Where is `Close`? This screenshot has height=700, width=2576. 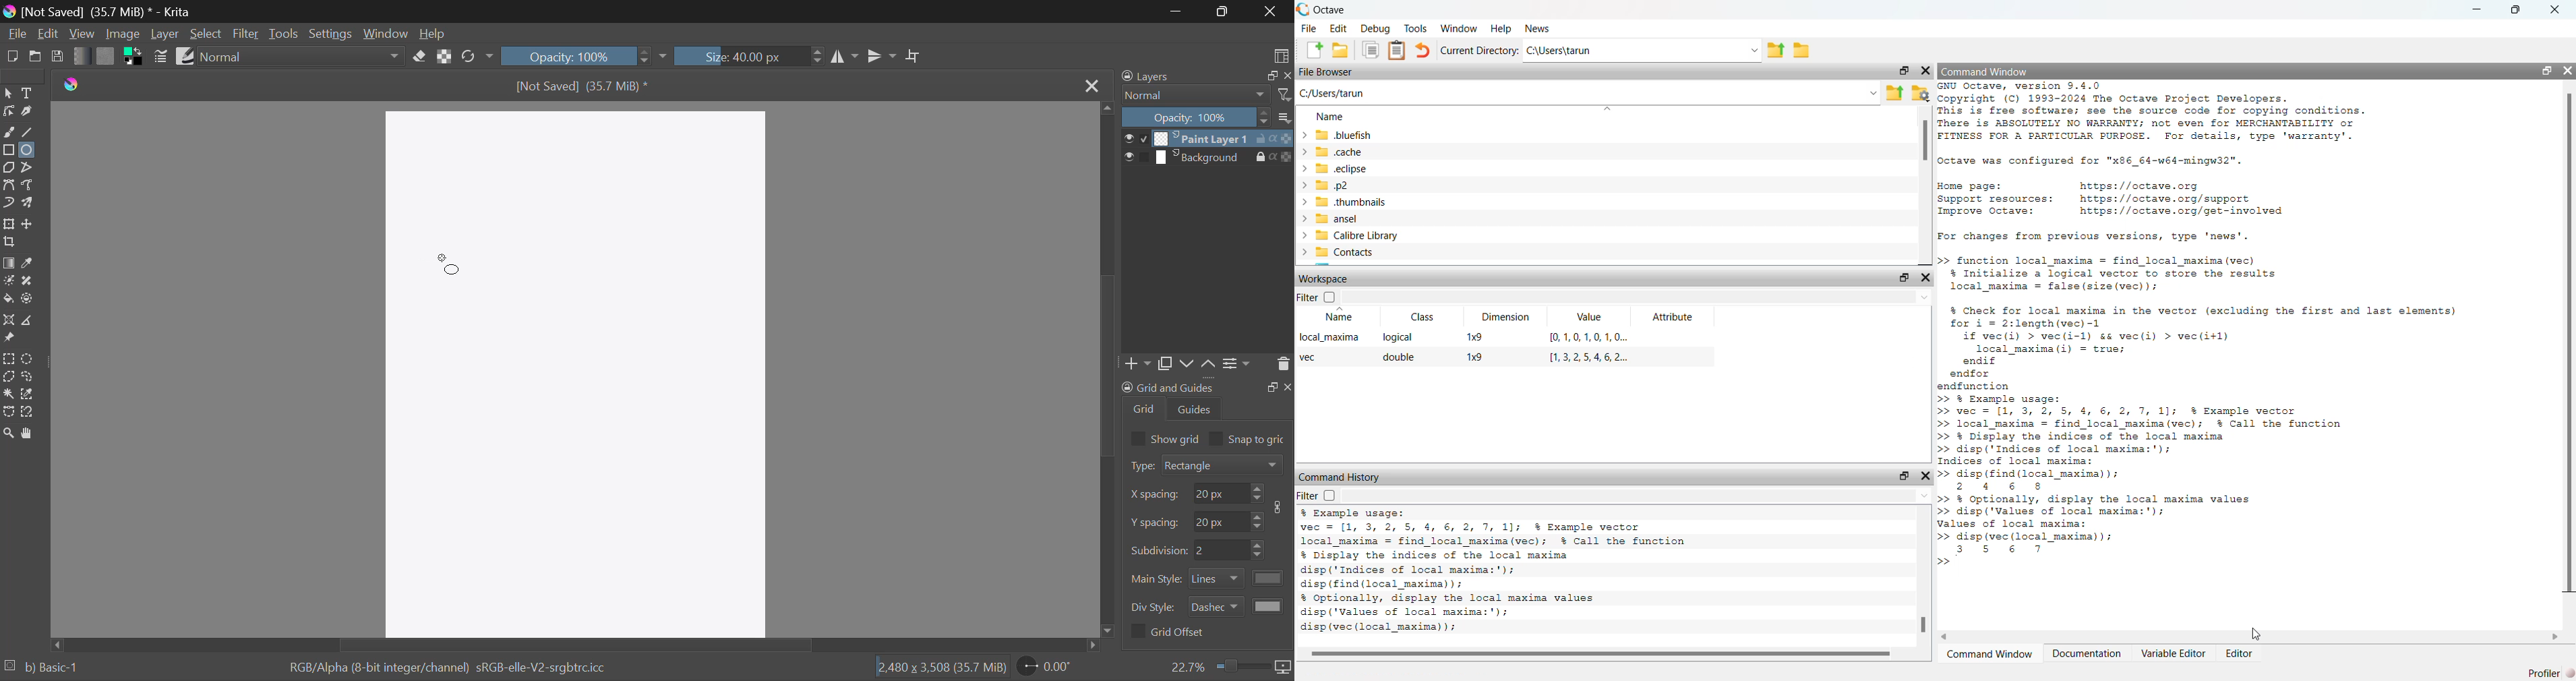 Close is located at coordinates (1091, 86).